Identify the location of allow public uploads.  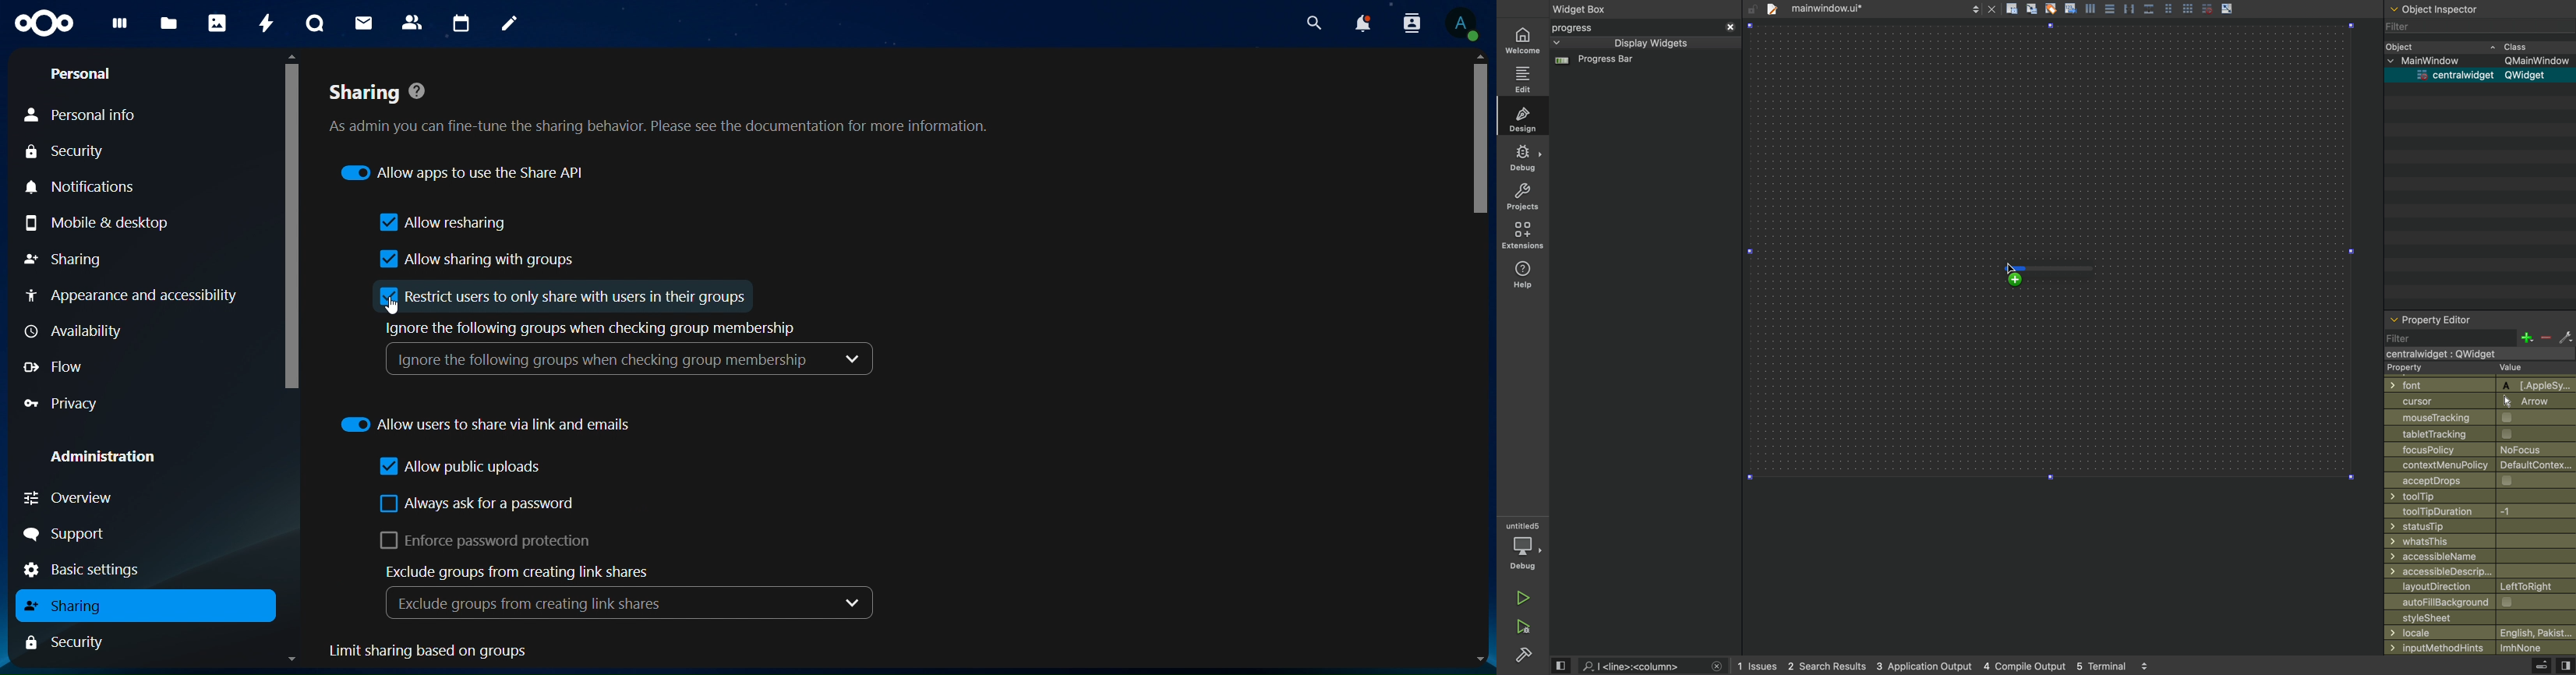
(458, 468).